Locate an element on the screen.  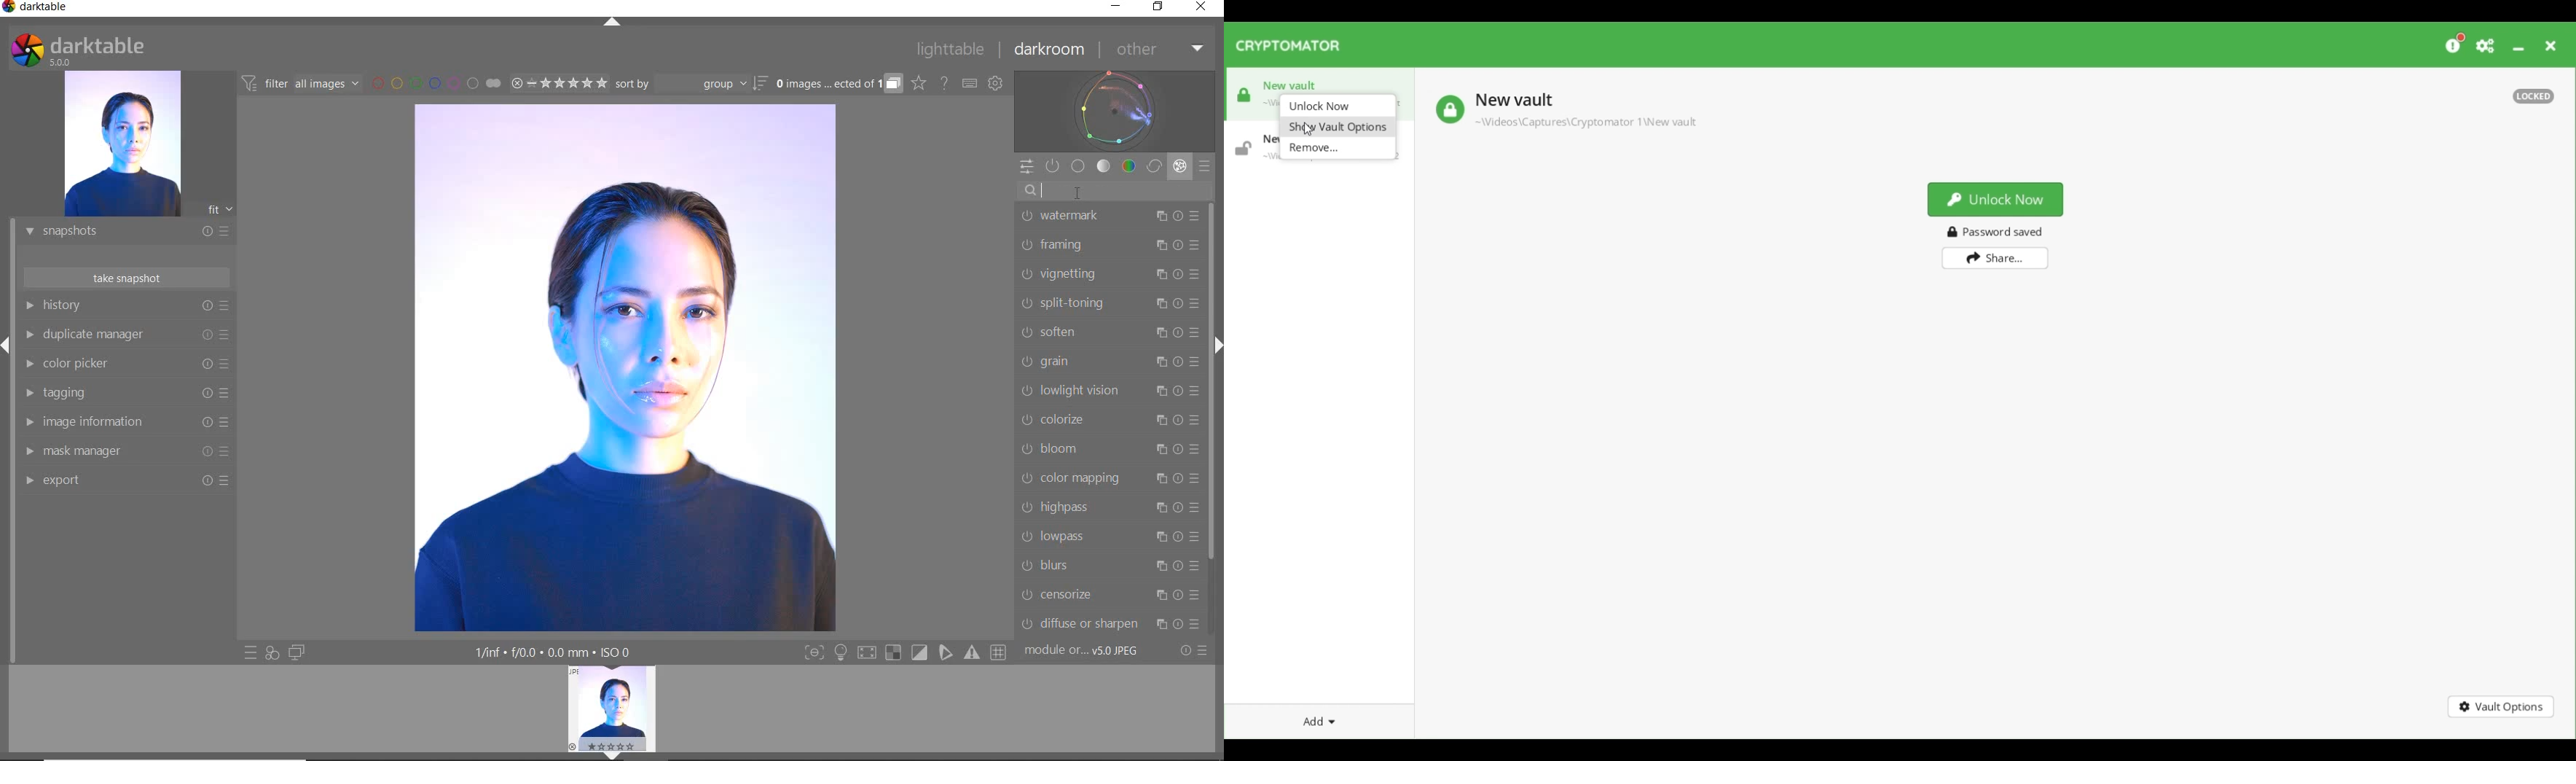
OTHER is located at coordinates (1158, 50).